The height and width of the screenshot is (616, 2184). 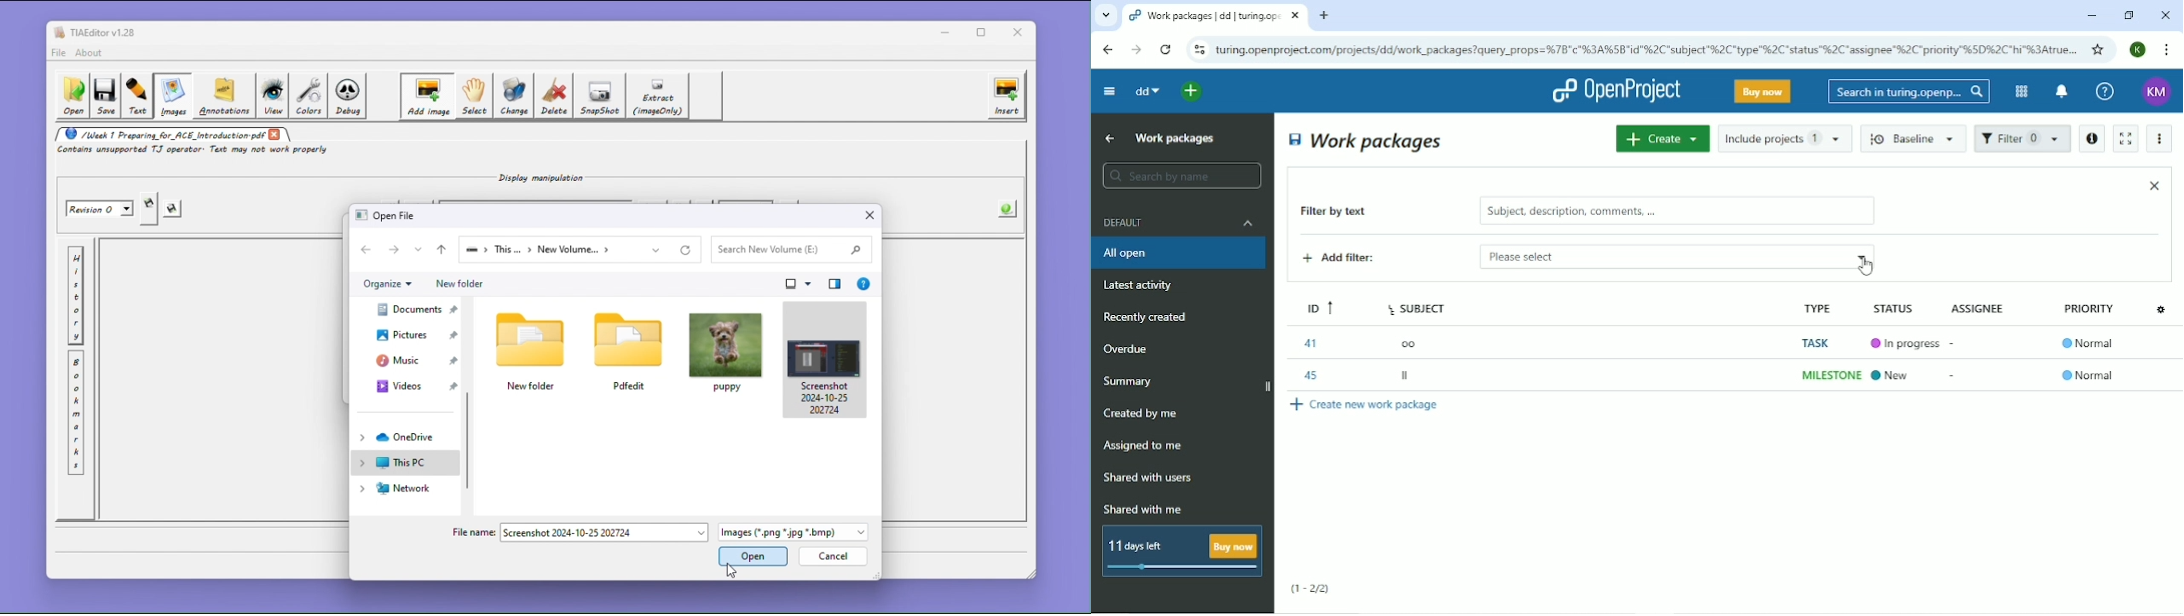 I want to click on drop down menu, so click(x=1863, y=253).